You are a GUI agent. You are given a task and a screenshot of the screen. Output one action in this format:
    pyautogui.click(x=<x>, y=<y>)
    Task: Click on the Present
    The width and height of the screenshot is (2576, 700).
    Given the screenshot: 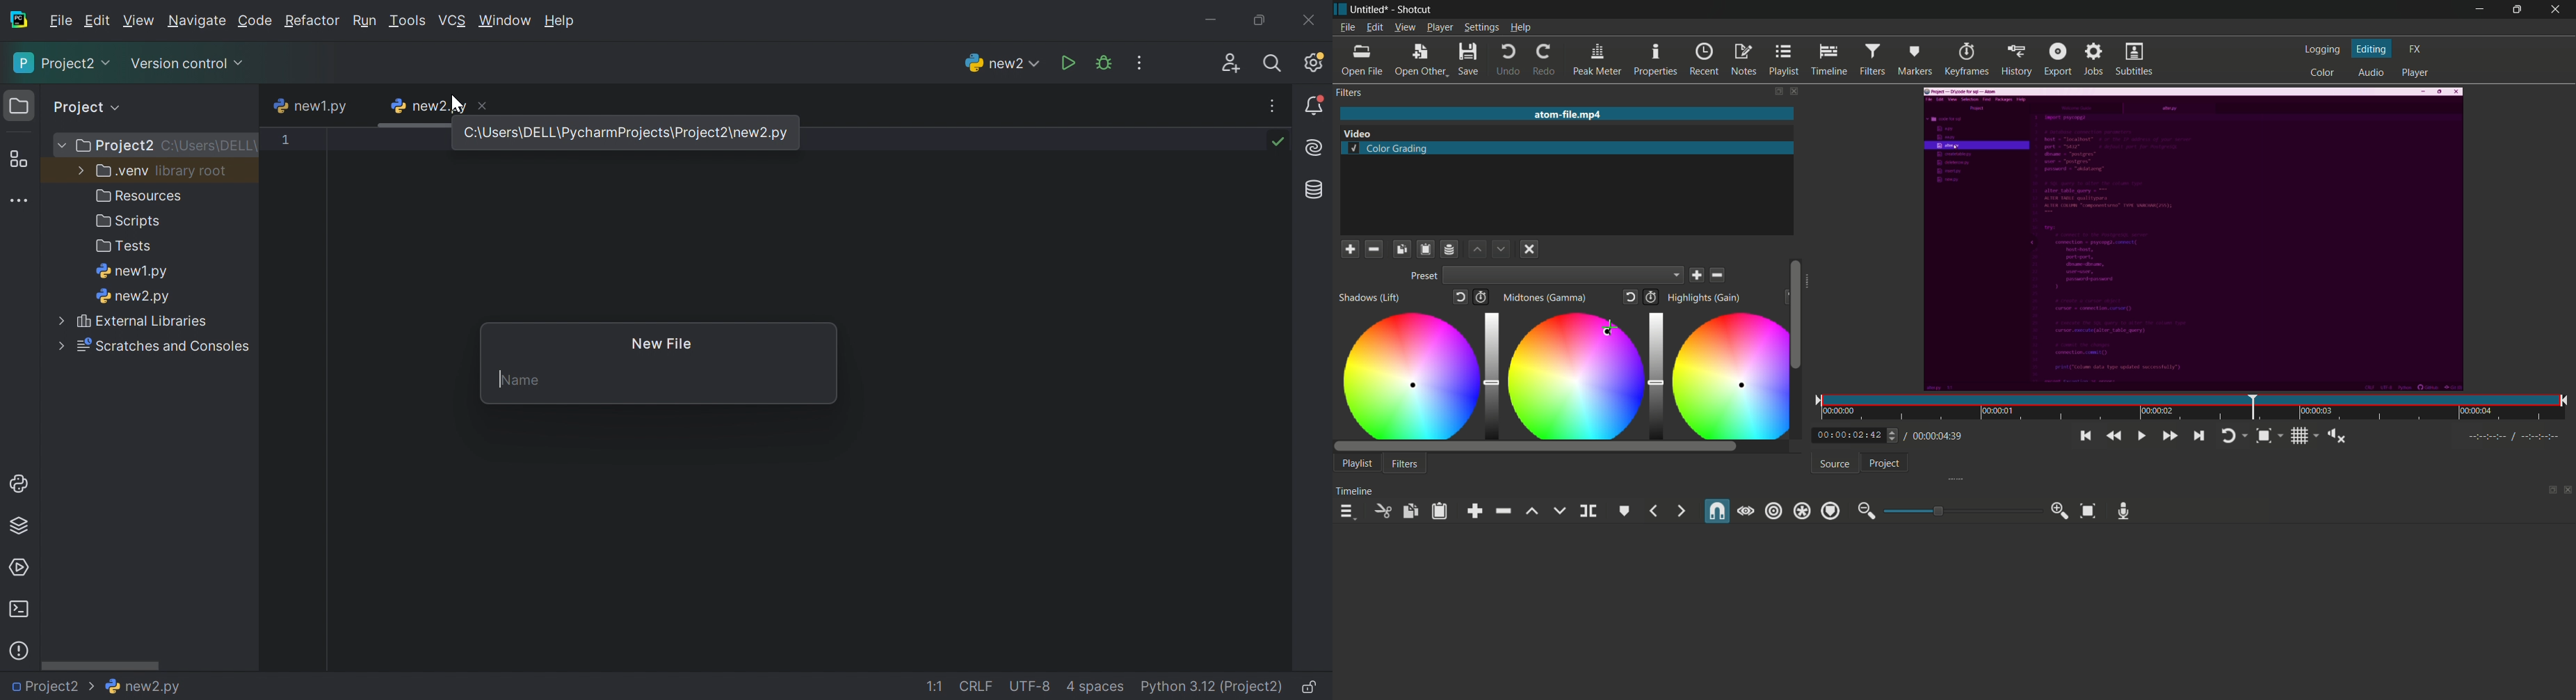 What is the action you would take?
    pyautogui.click(x=1422, y=277)
    